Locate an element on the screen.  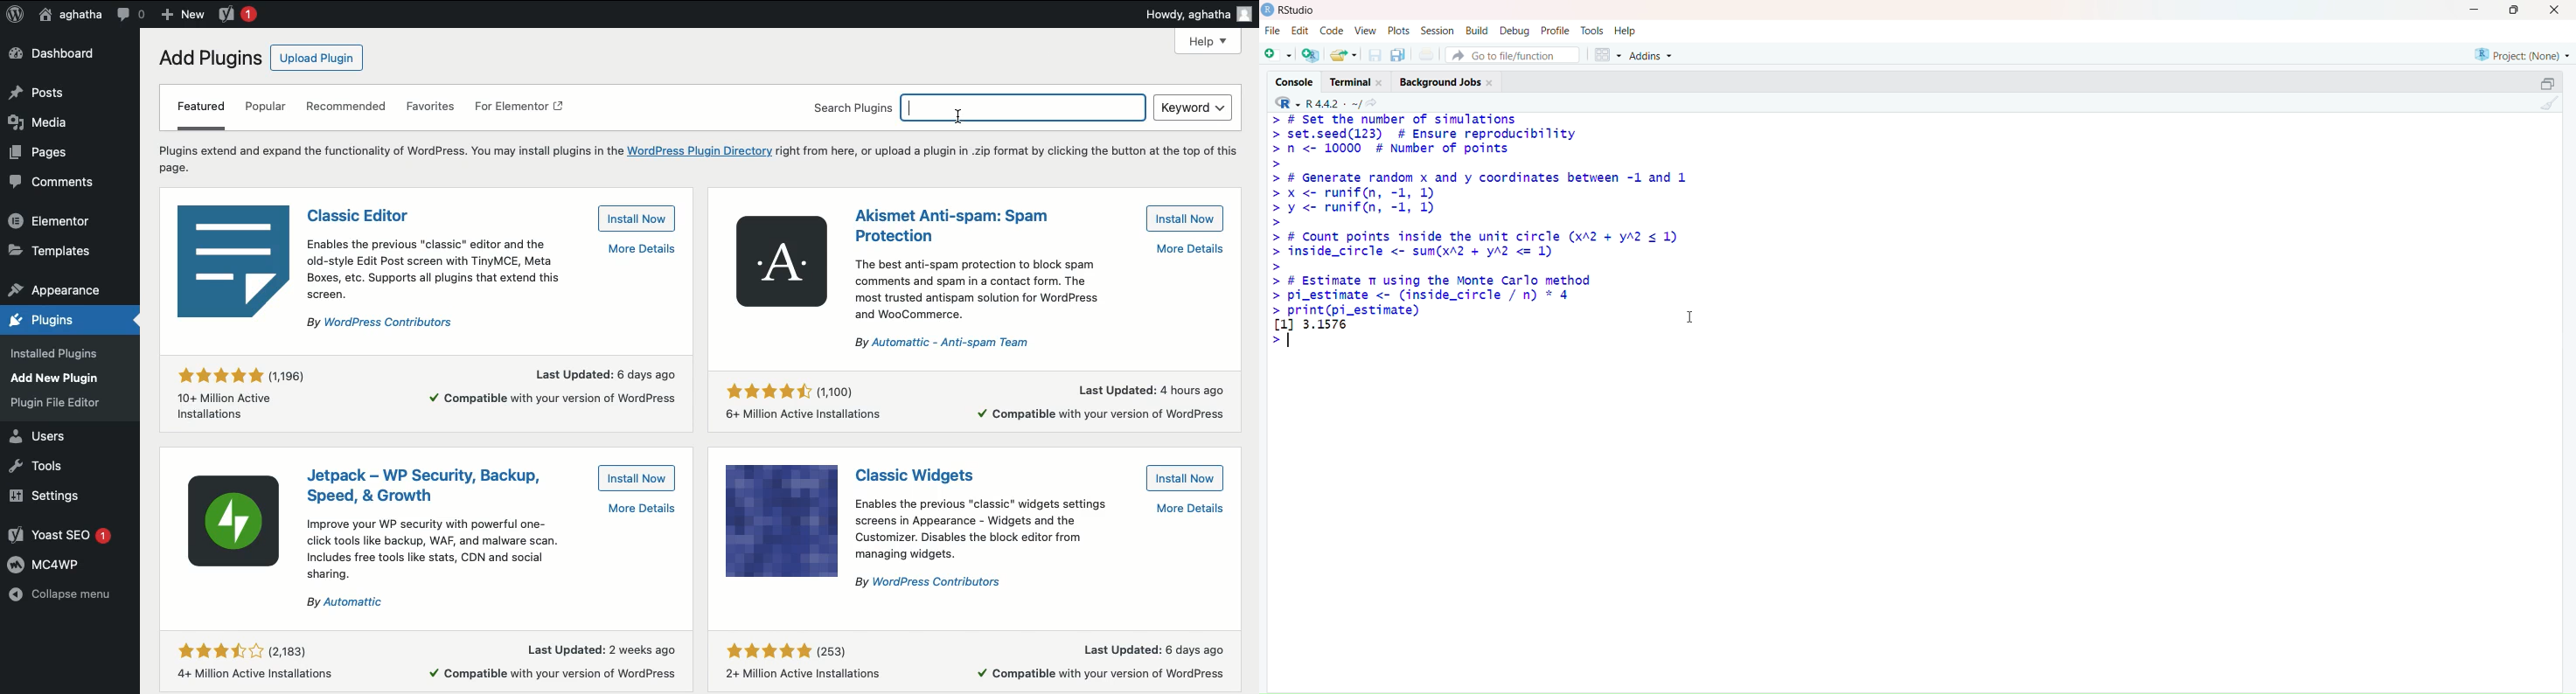
R is located at coordinates (1287, 101).